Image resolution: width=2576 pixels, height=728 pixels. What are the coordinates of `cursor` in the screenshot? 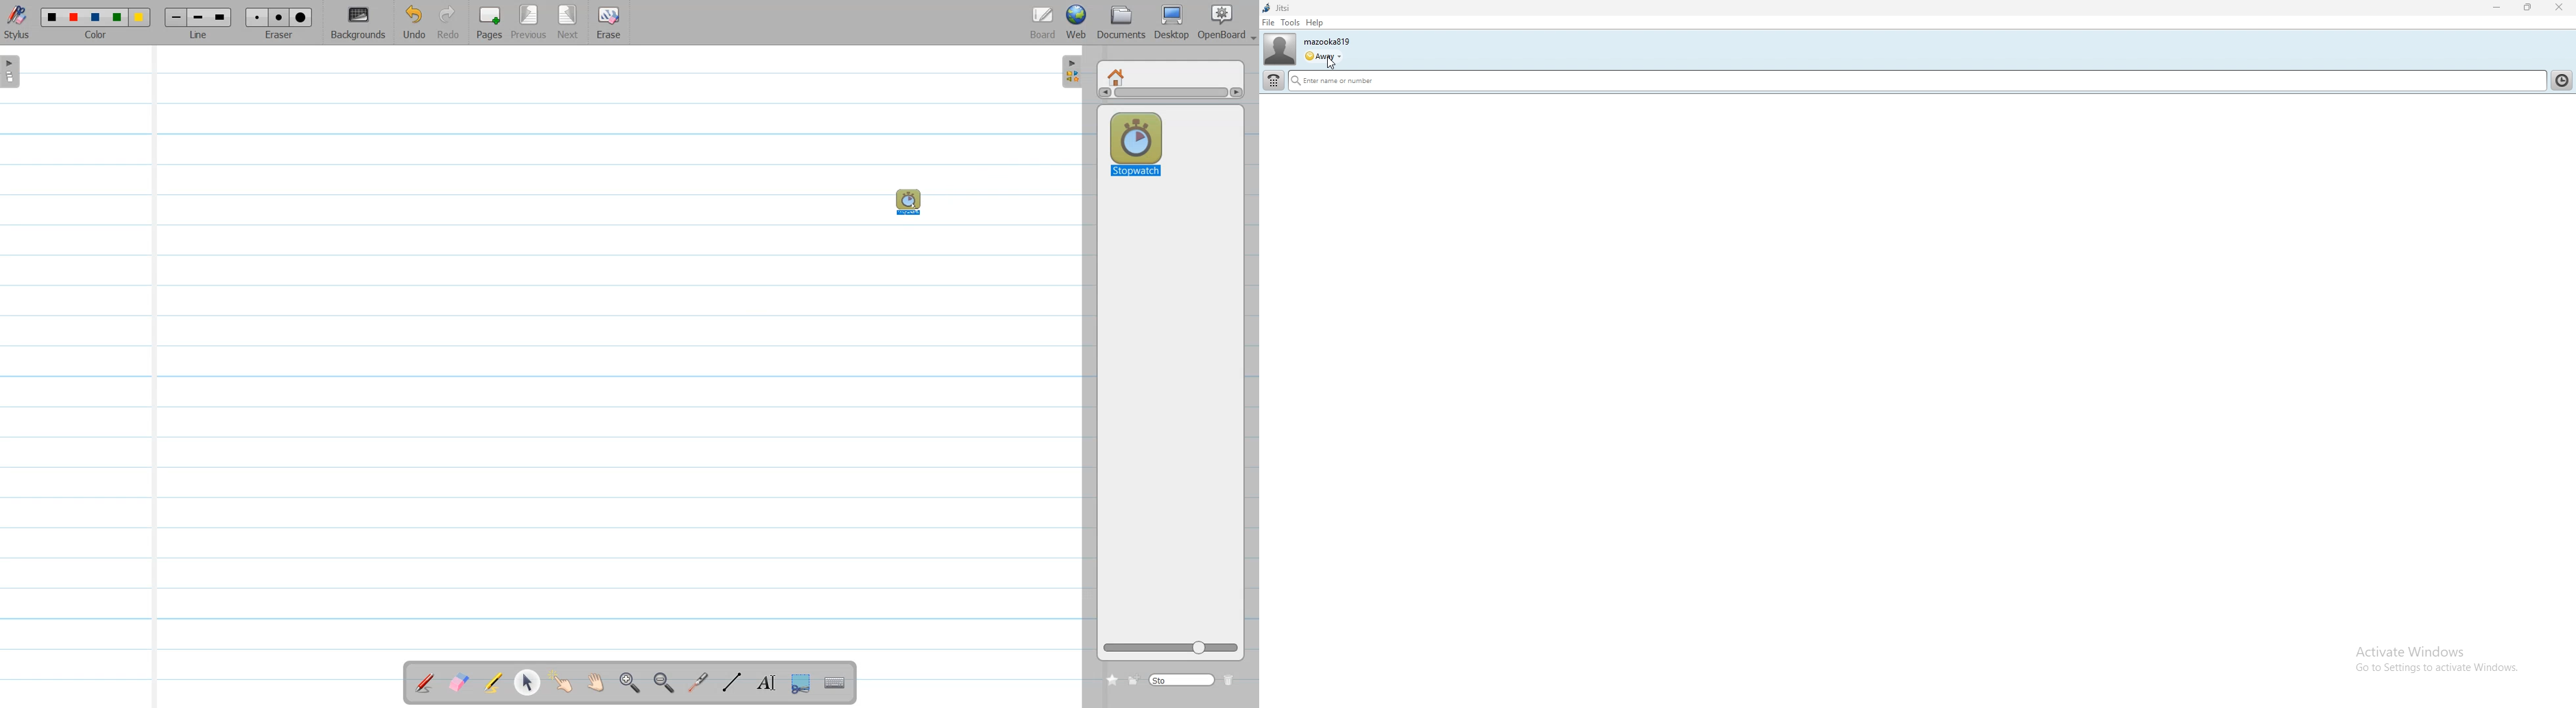 It's located at (1331, 64).